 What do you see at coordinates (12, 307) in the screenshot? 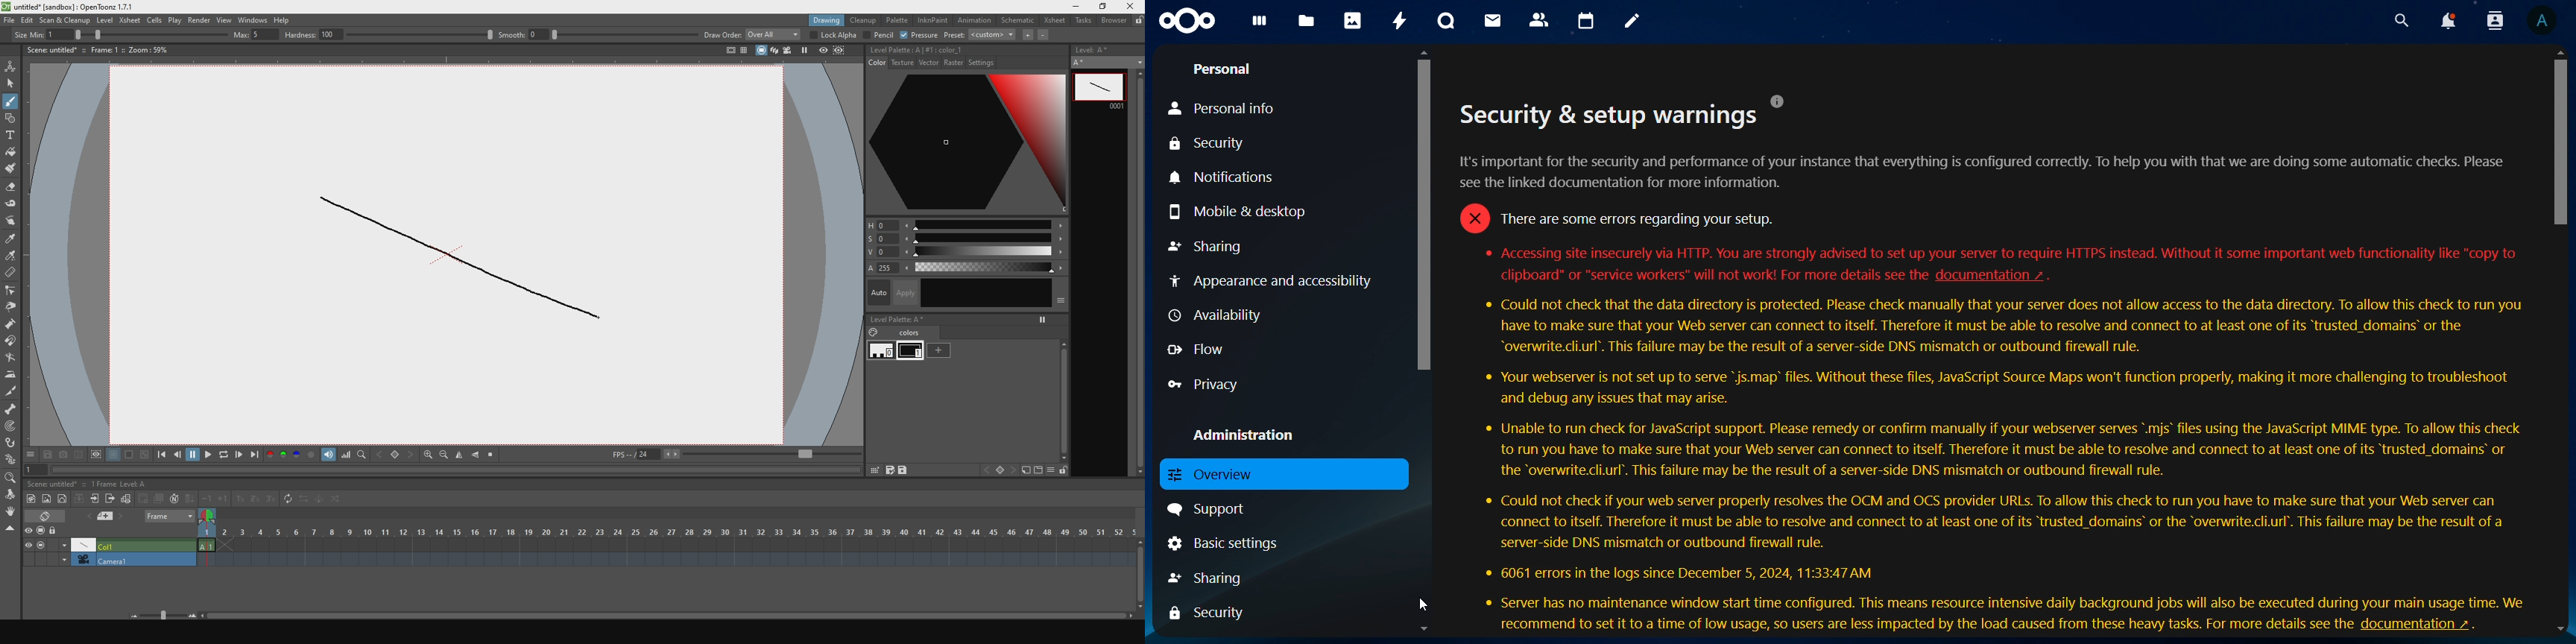
I see `pinch` at bounding box center [12, 307].